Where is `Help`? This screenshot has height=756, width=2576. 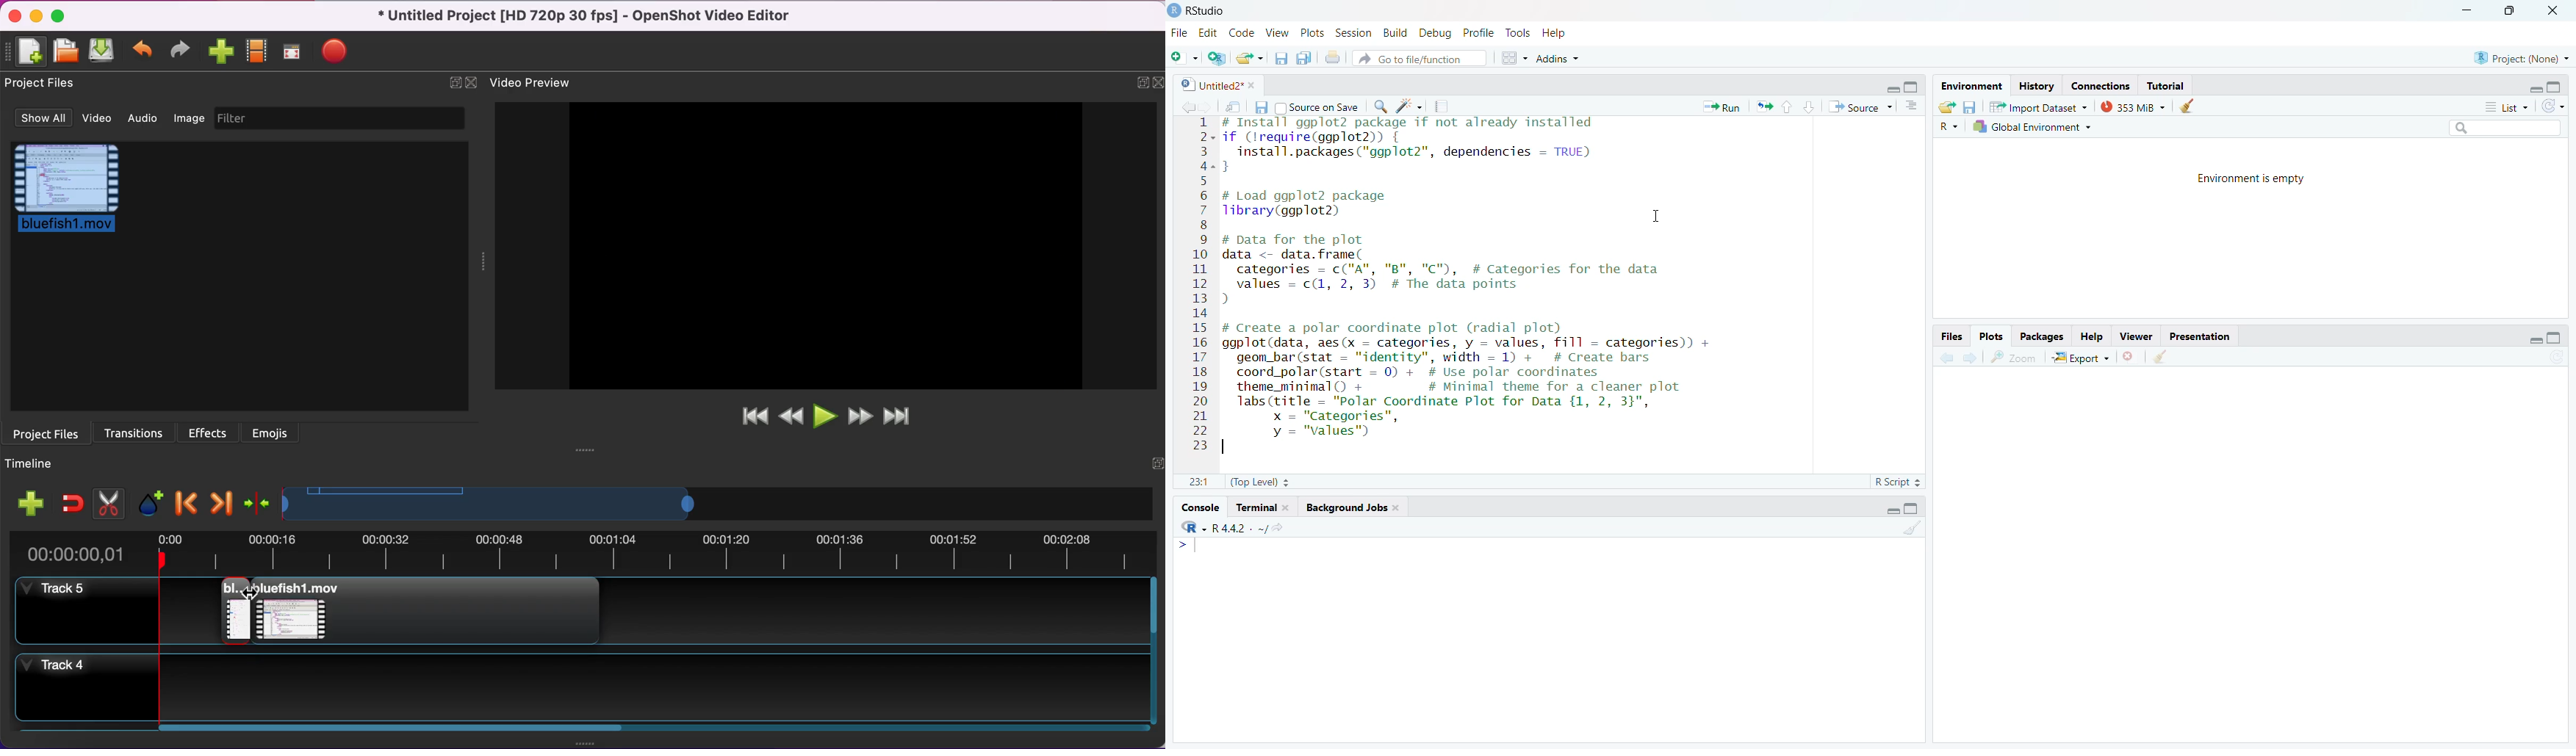 Help is located at coordinates (1555, 34).